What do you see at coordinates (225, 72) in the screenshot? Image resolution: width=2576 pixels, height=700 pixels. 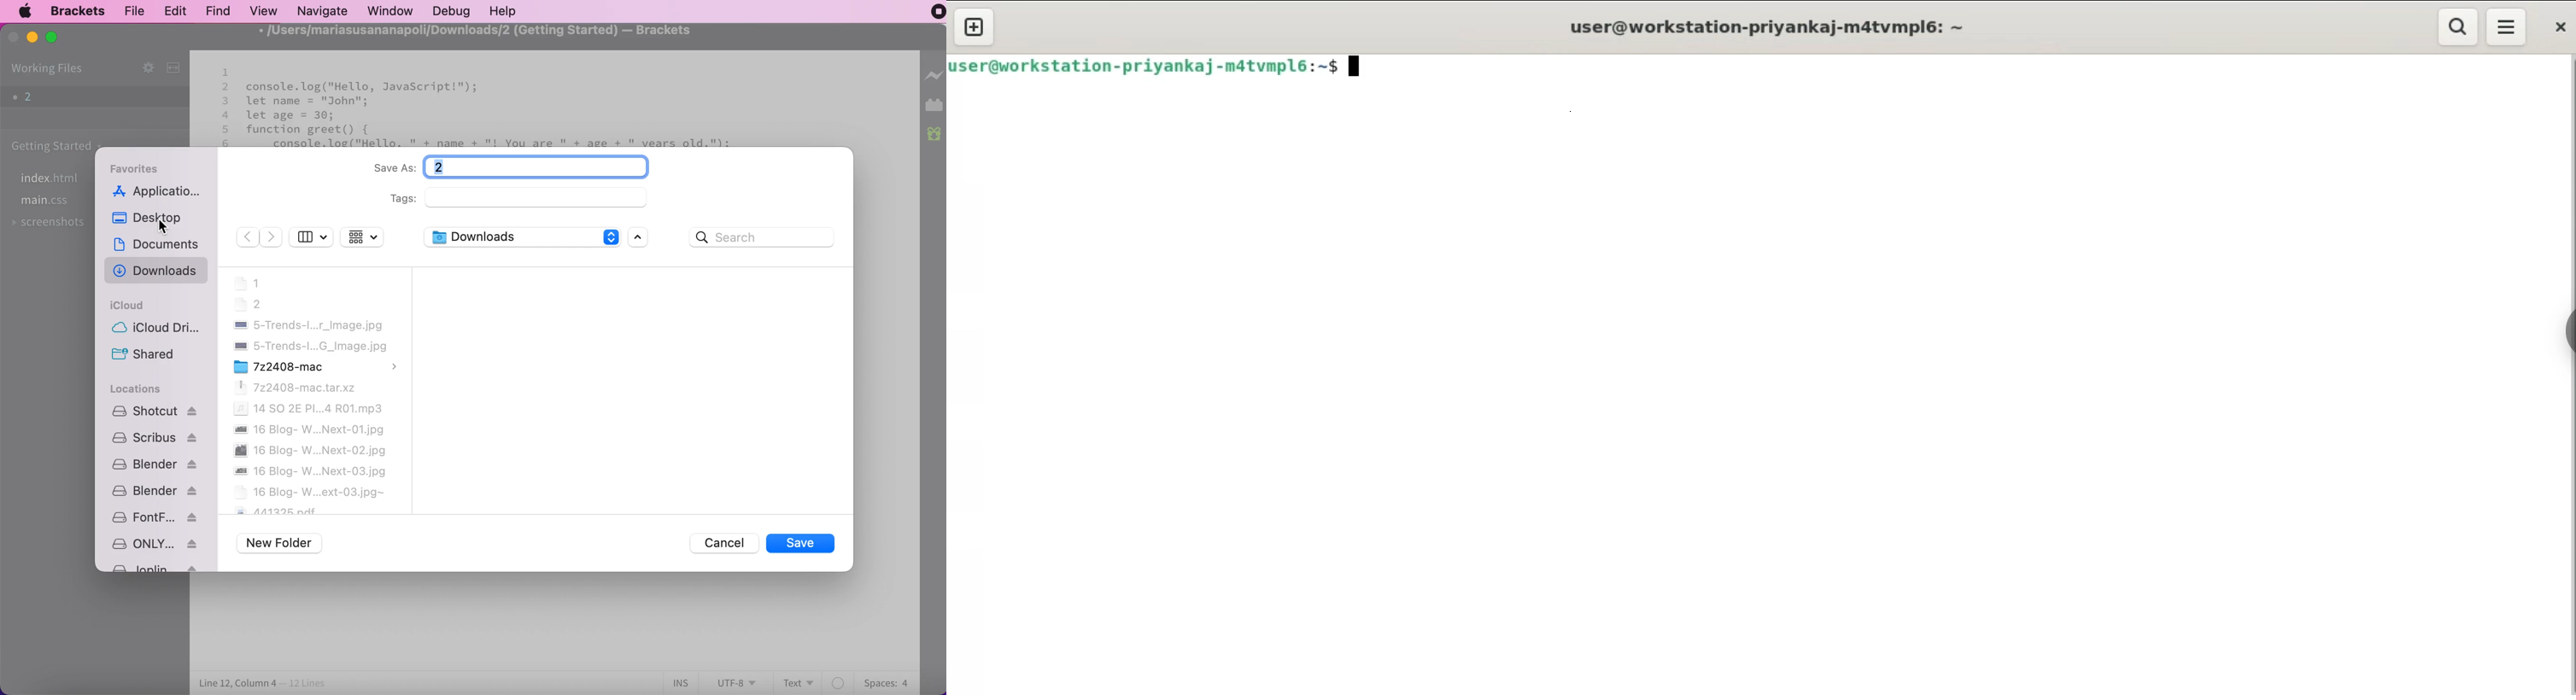 I see `1` at bounding box center [225, 72].